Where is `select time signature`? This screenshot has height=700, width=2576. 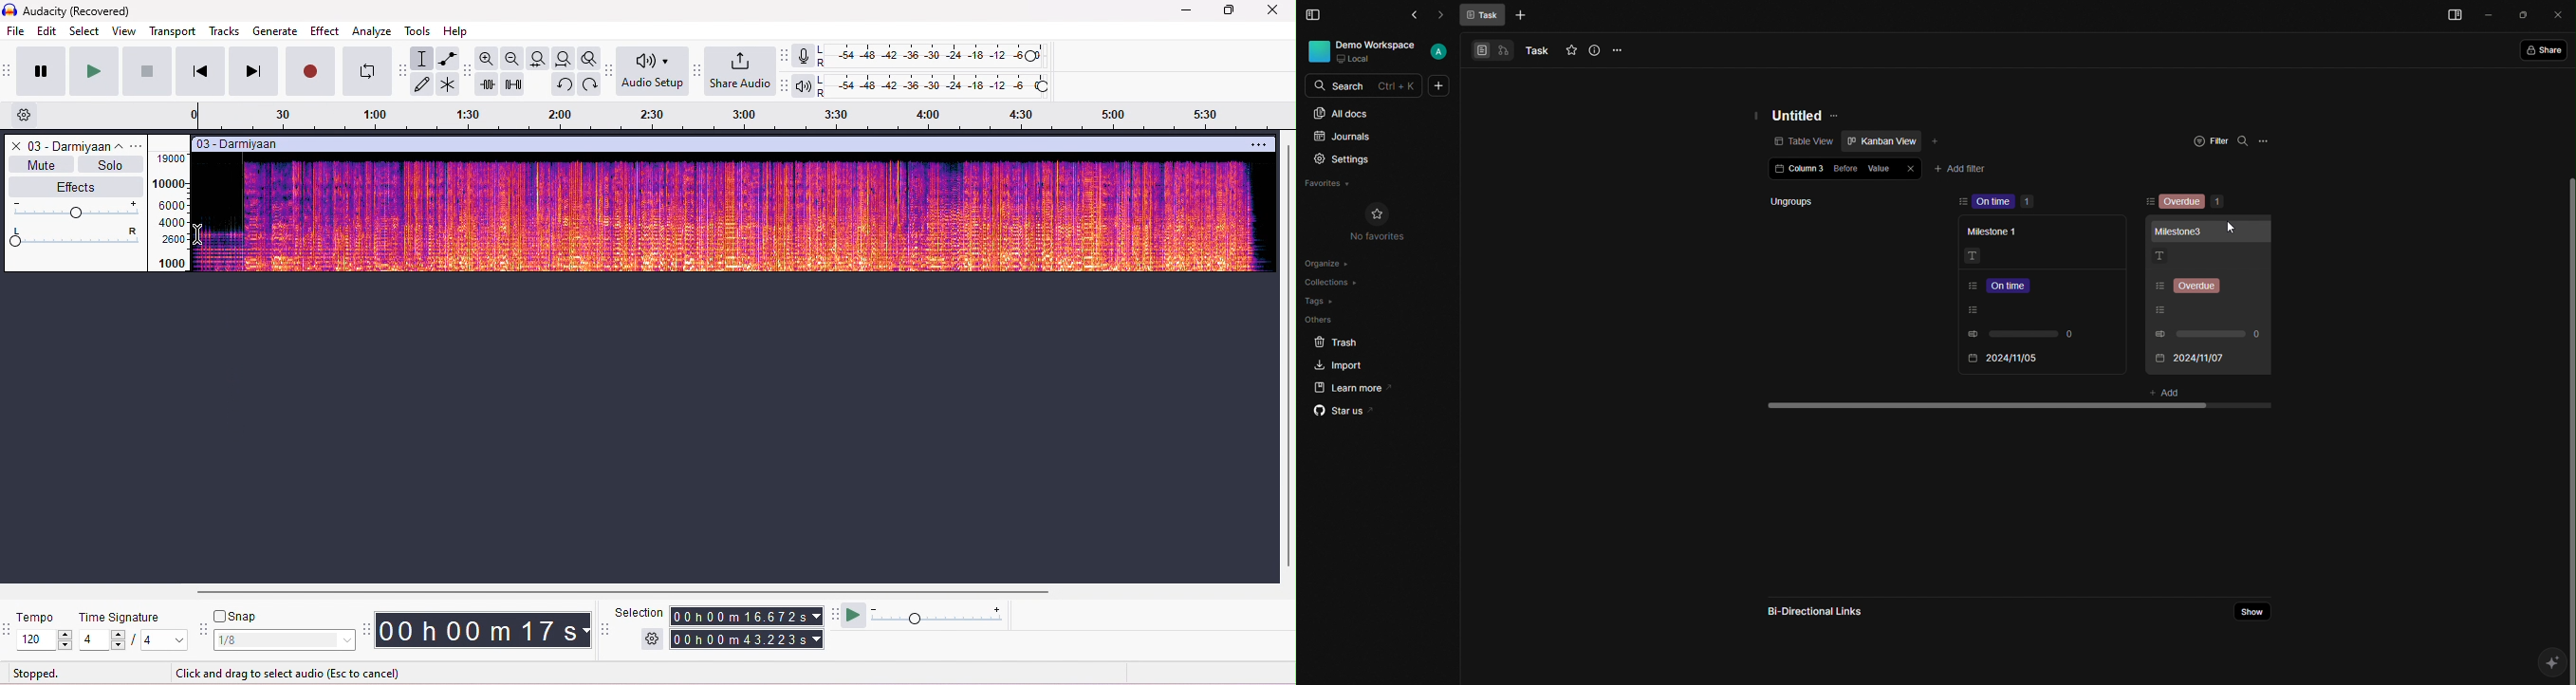
select time signature is located at coordinates (132, 640).